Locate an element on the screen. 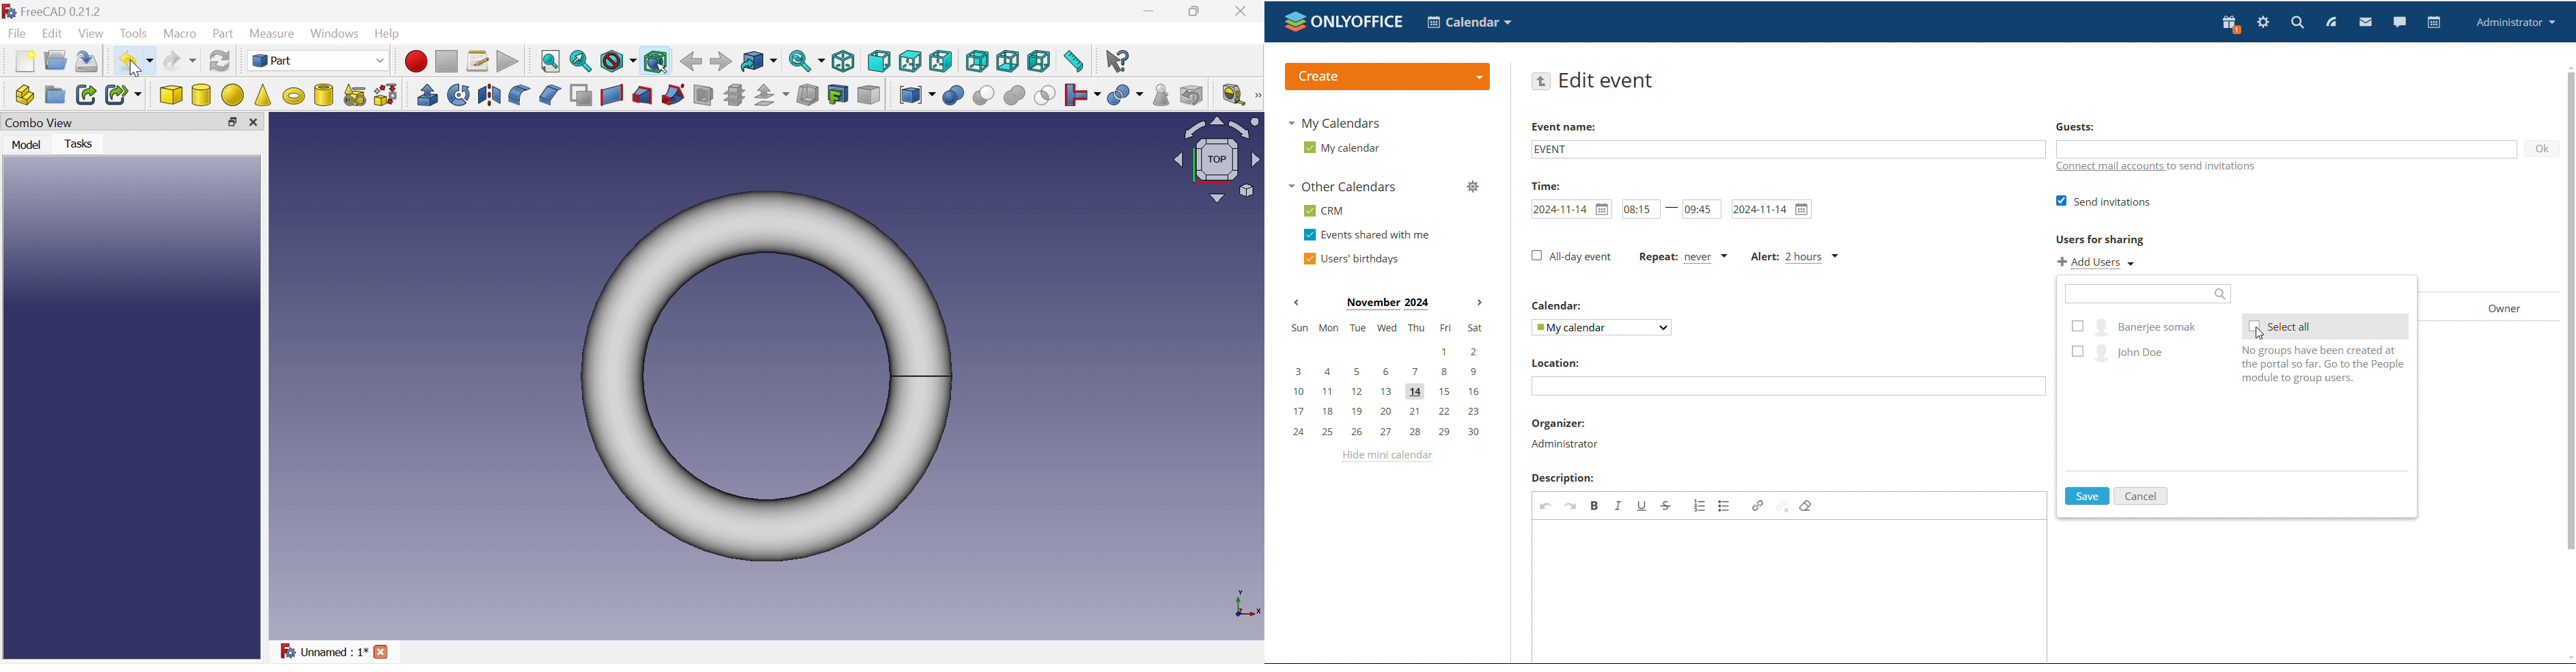 This screenshot has height=672, width=2576. Edit is located at coordinates (51, 33).